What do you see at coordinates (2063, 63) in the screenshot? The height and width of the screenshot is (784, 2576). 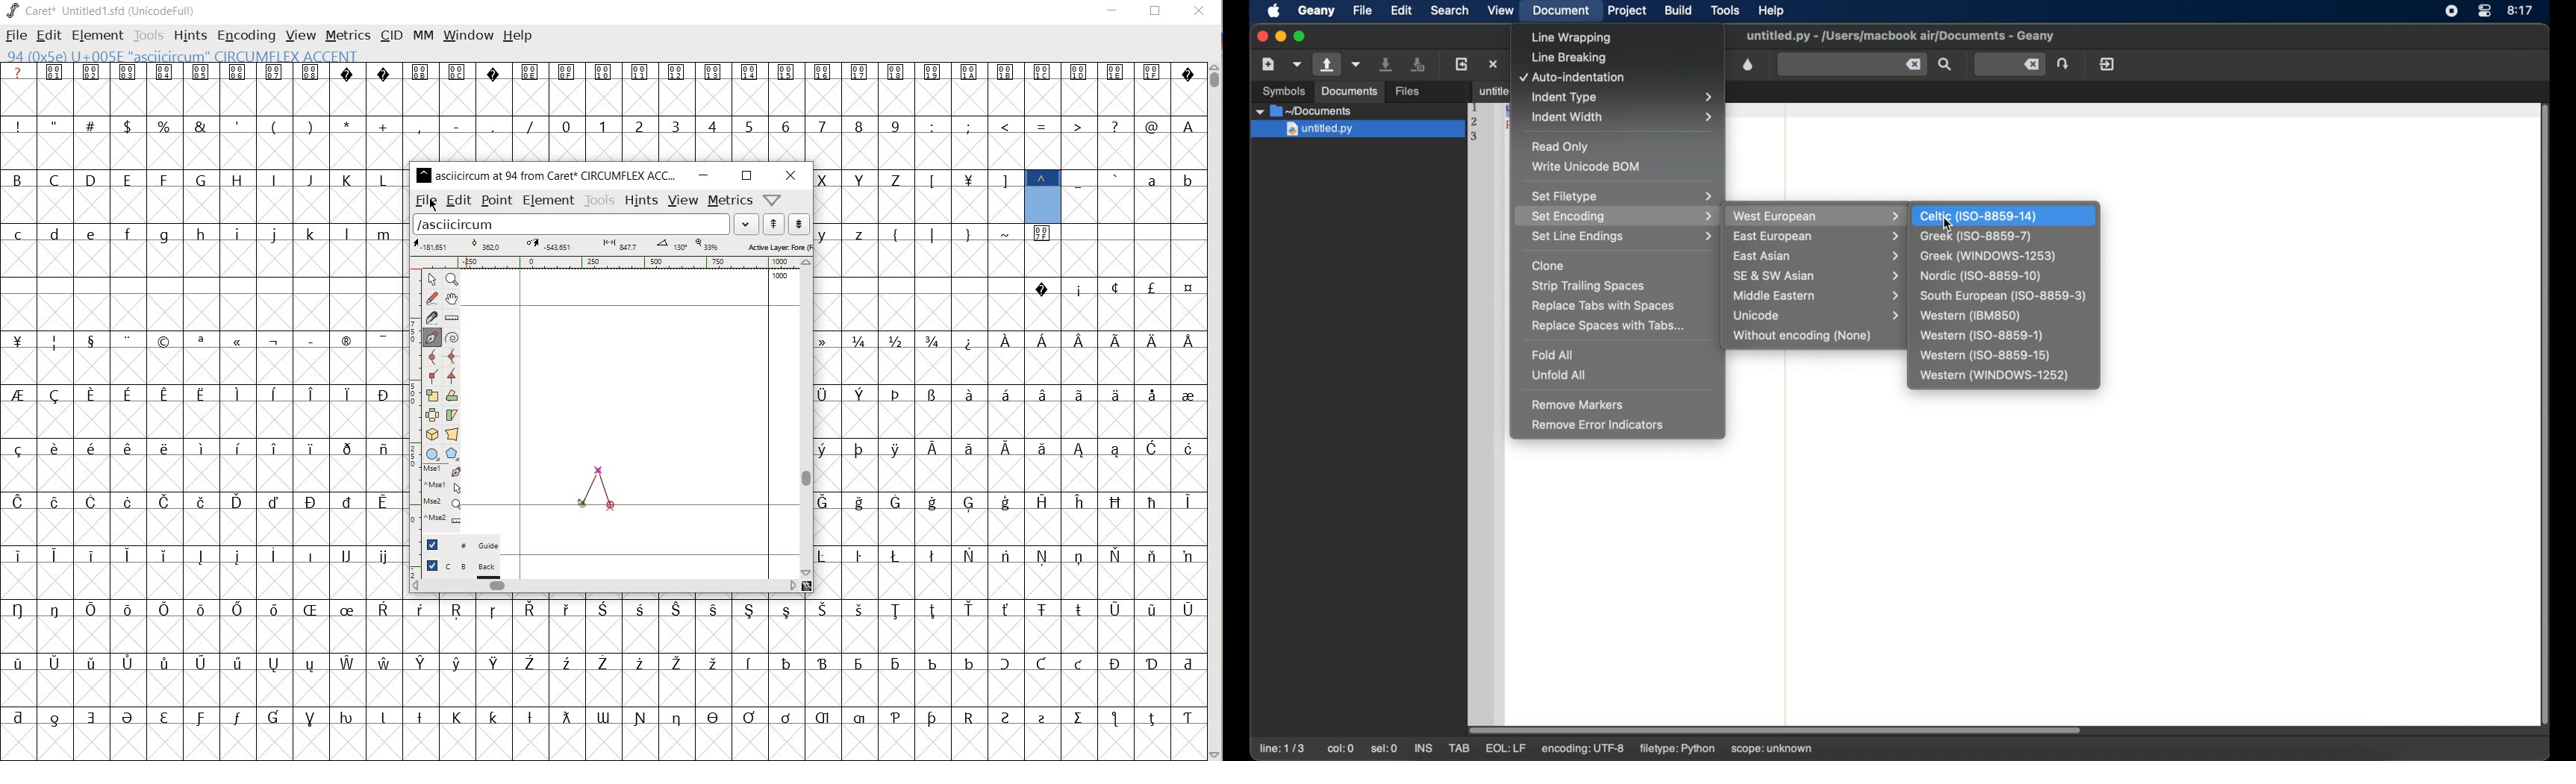 I see `jump to the entered line number` at bounding box center [2063, 63].